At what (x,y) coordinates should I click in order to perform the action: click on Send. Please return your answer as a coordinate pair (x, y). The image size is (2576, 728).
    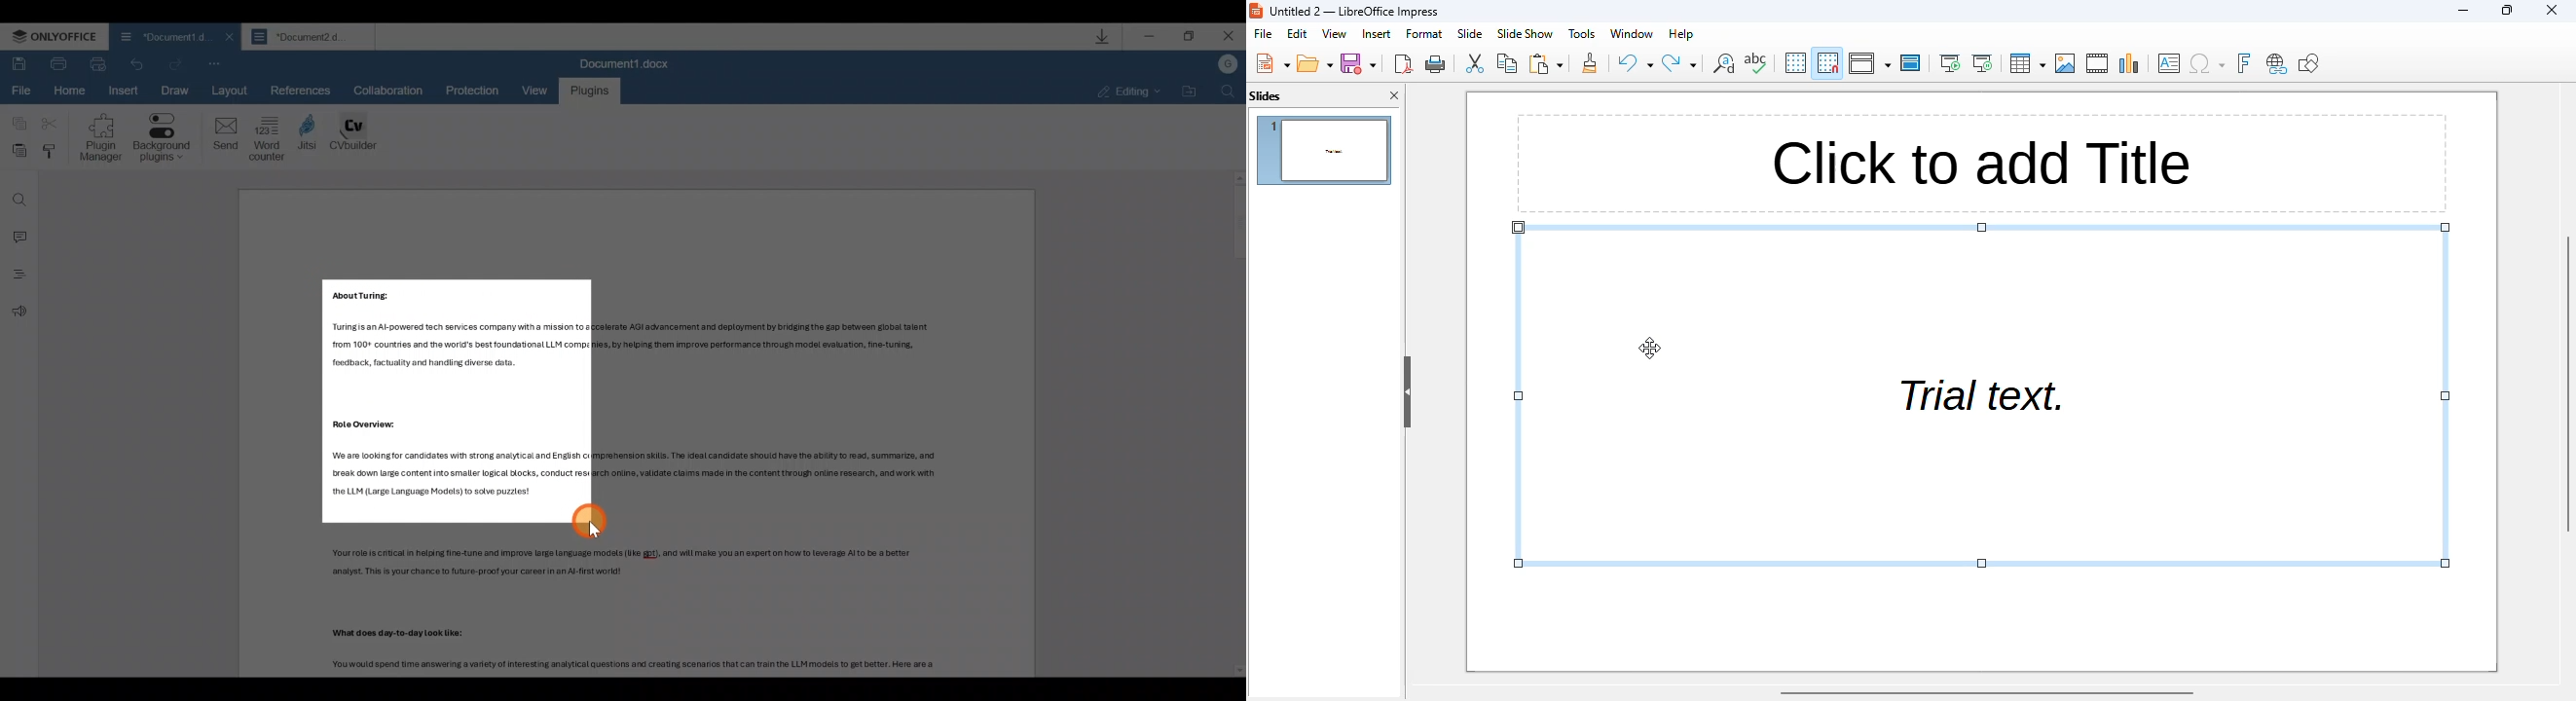
    Looking at the image, I should click on (220, 136).